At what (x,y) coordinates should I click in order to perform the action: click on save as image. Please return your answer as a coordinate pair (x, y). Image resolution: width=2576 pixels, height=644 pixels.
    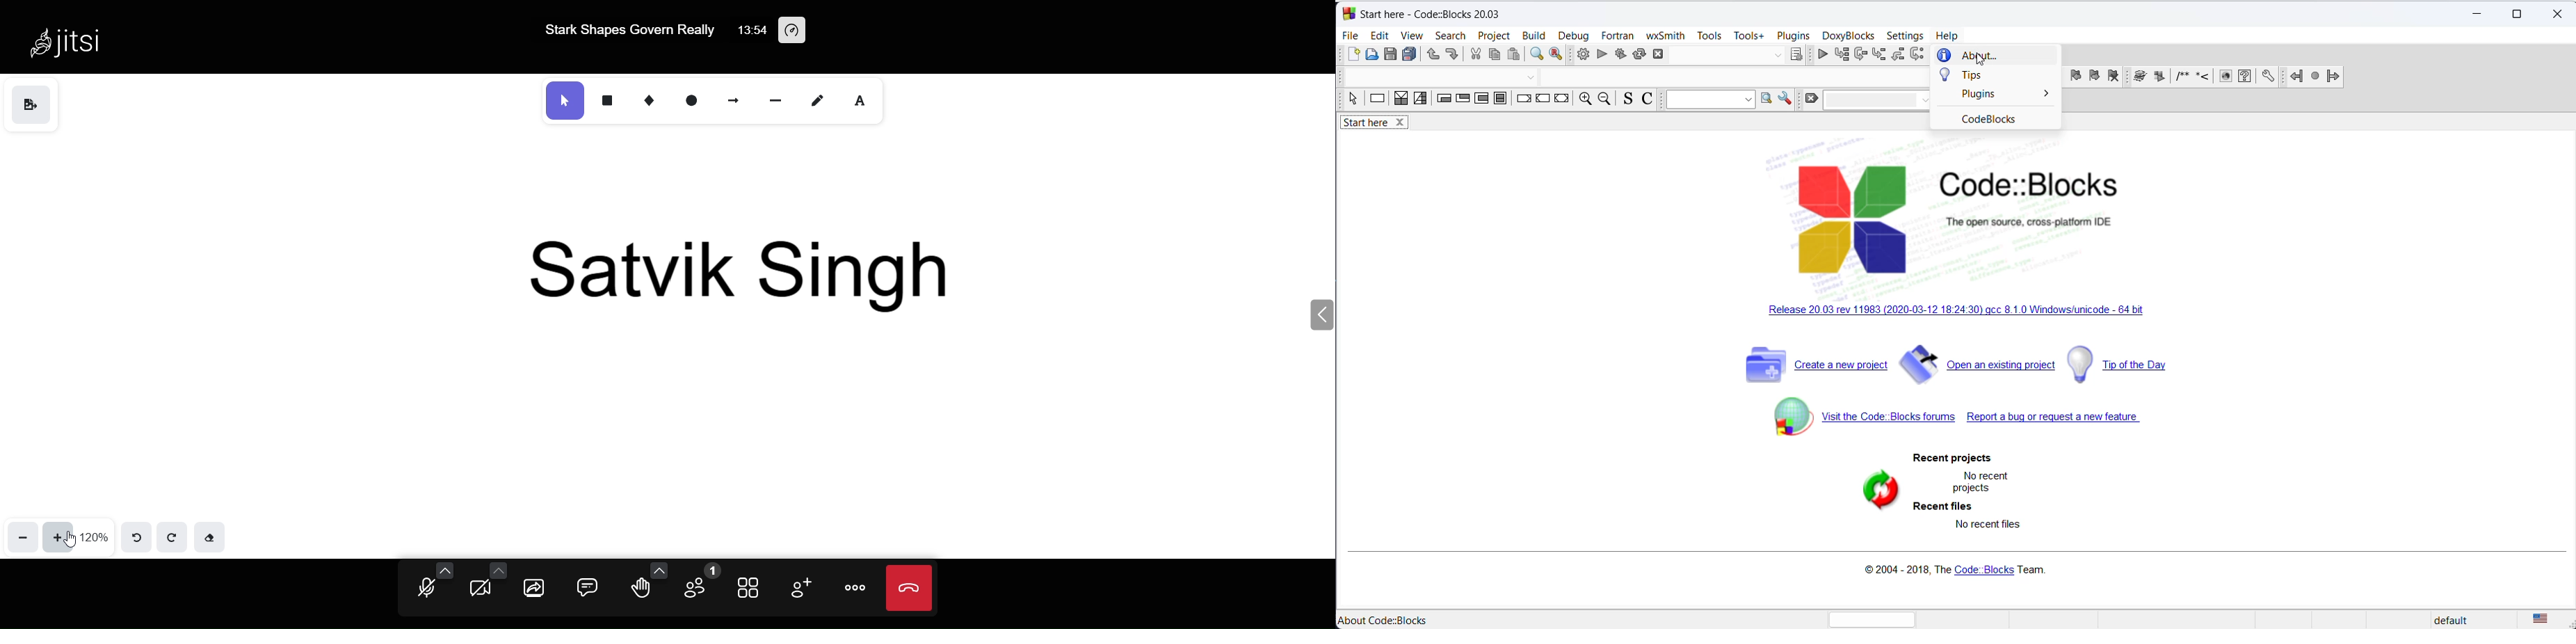
    Looking at the image, I should click on (34, 104).